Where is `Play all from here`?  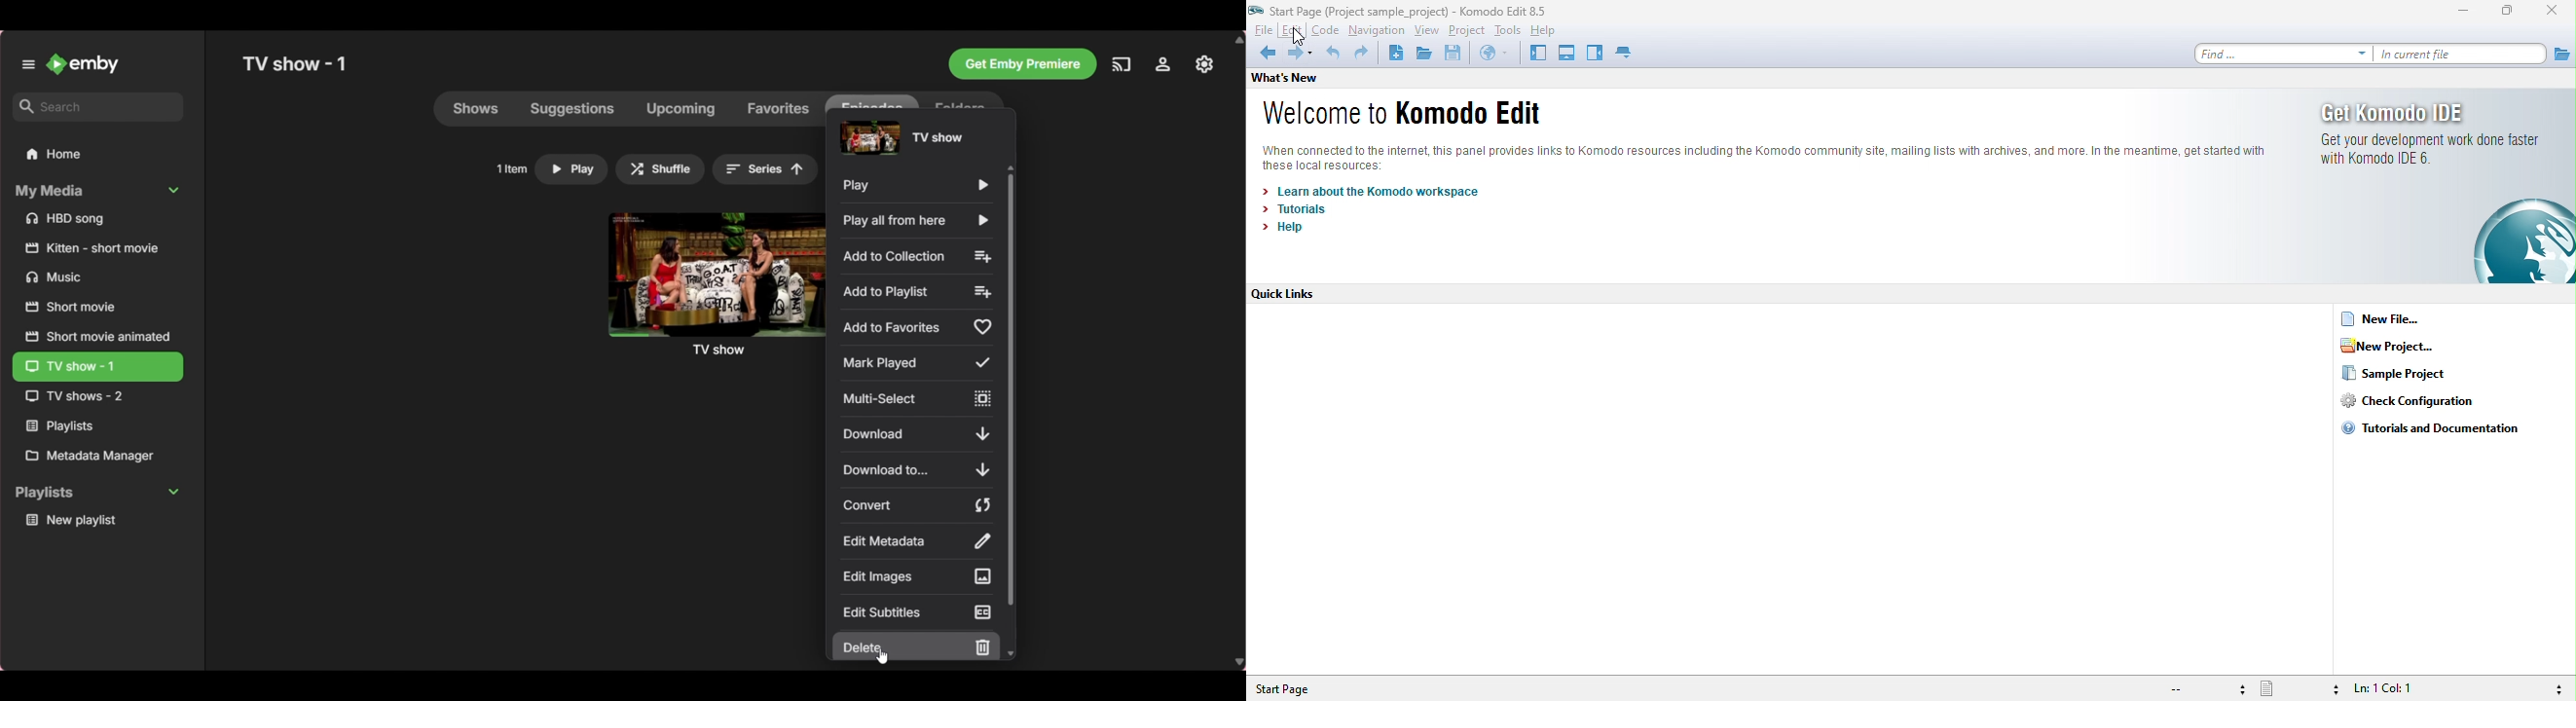
Play all from here is located at coordinates (917, 220).